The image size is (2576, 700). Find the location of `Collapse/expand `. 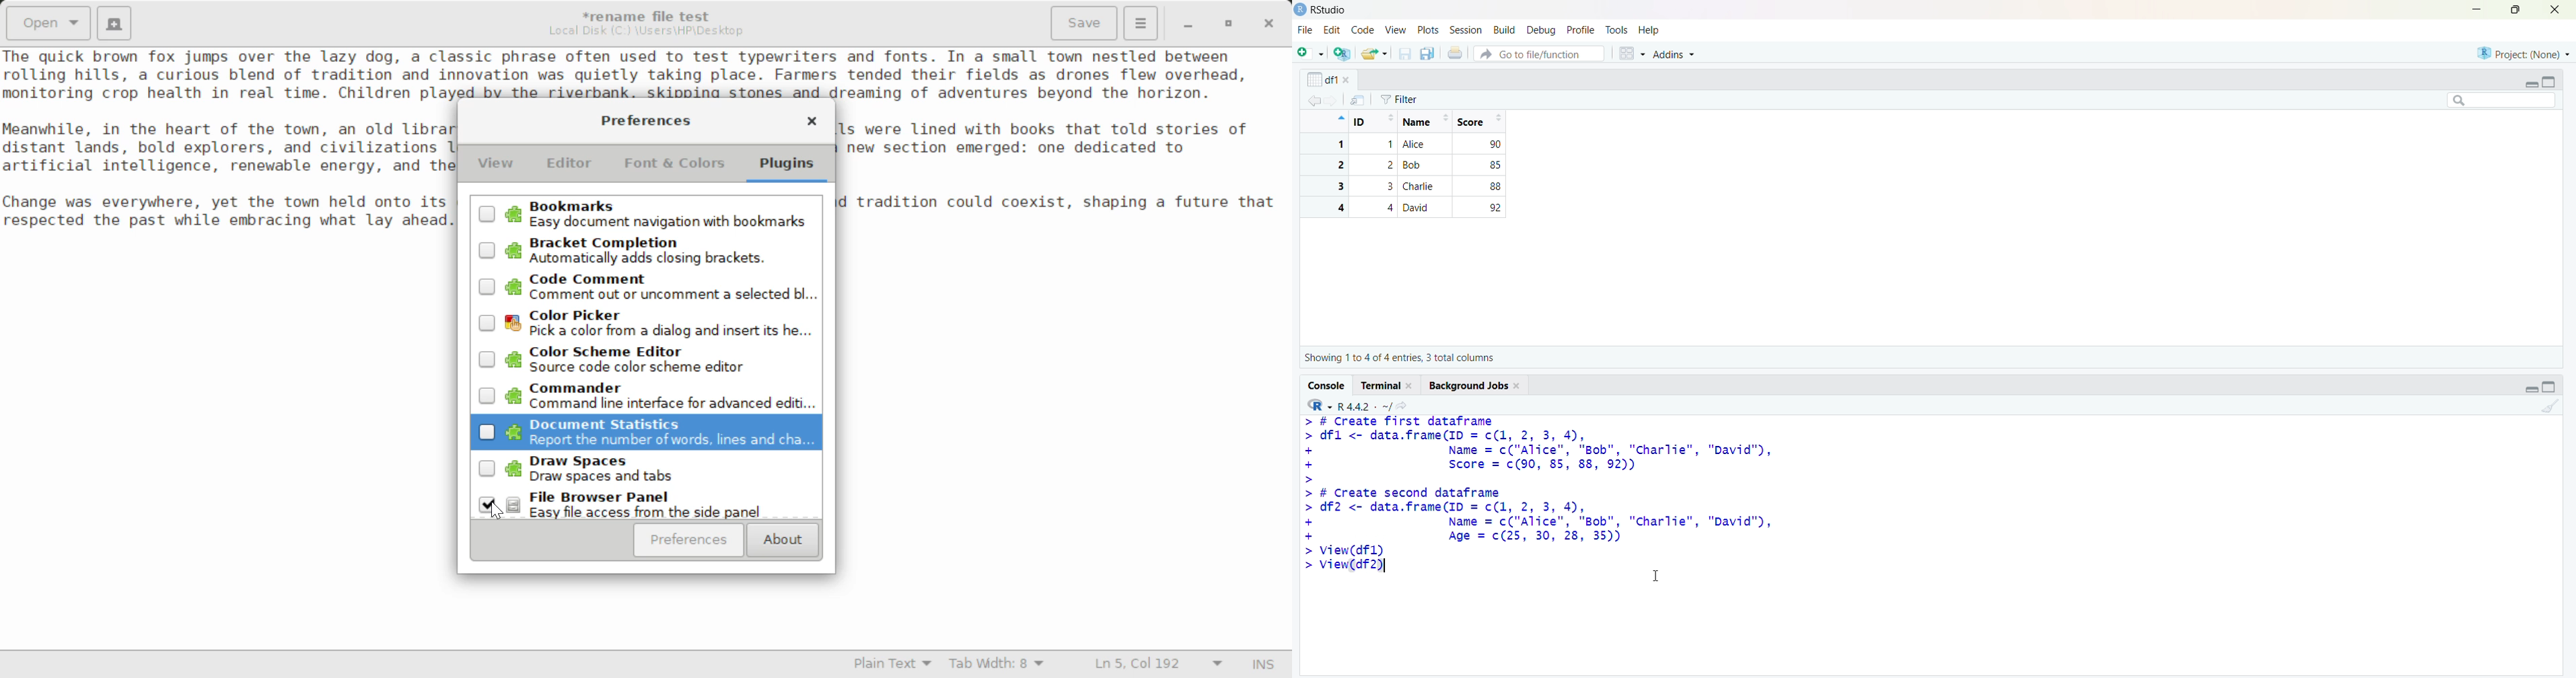

Collapse/expand  is located at coordinates (2532, 389).